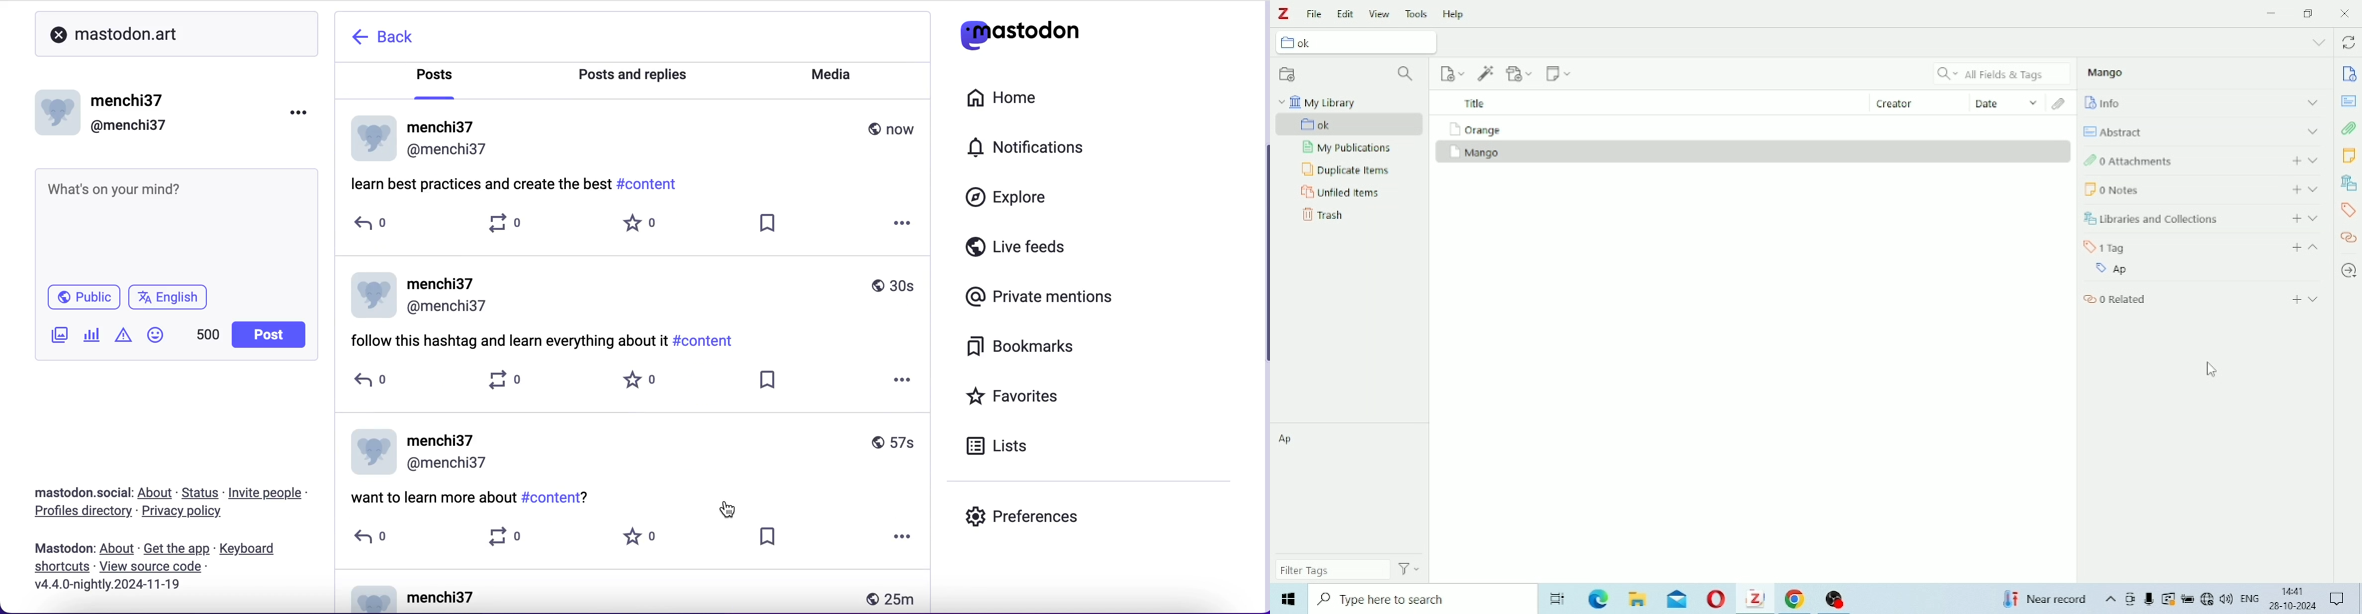 This screenshot has width=2380, height=616. I want to click on Filter Collections, so click(1408, 75).